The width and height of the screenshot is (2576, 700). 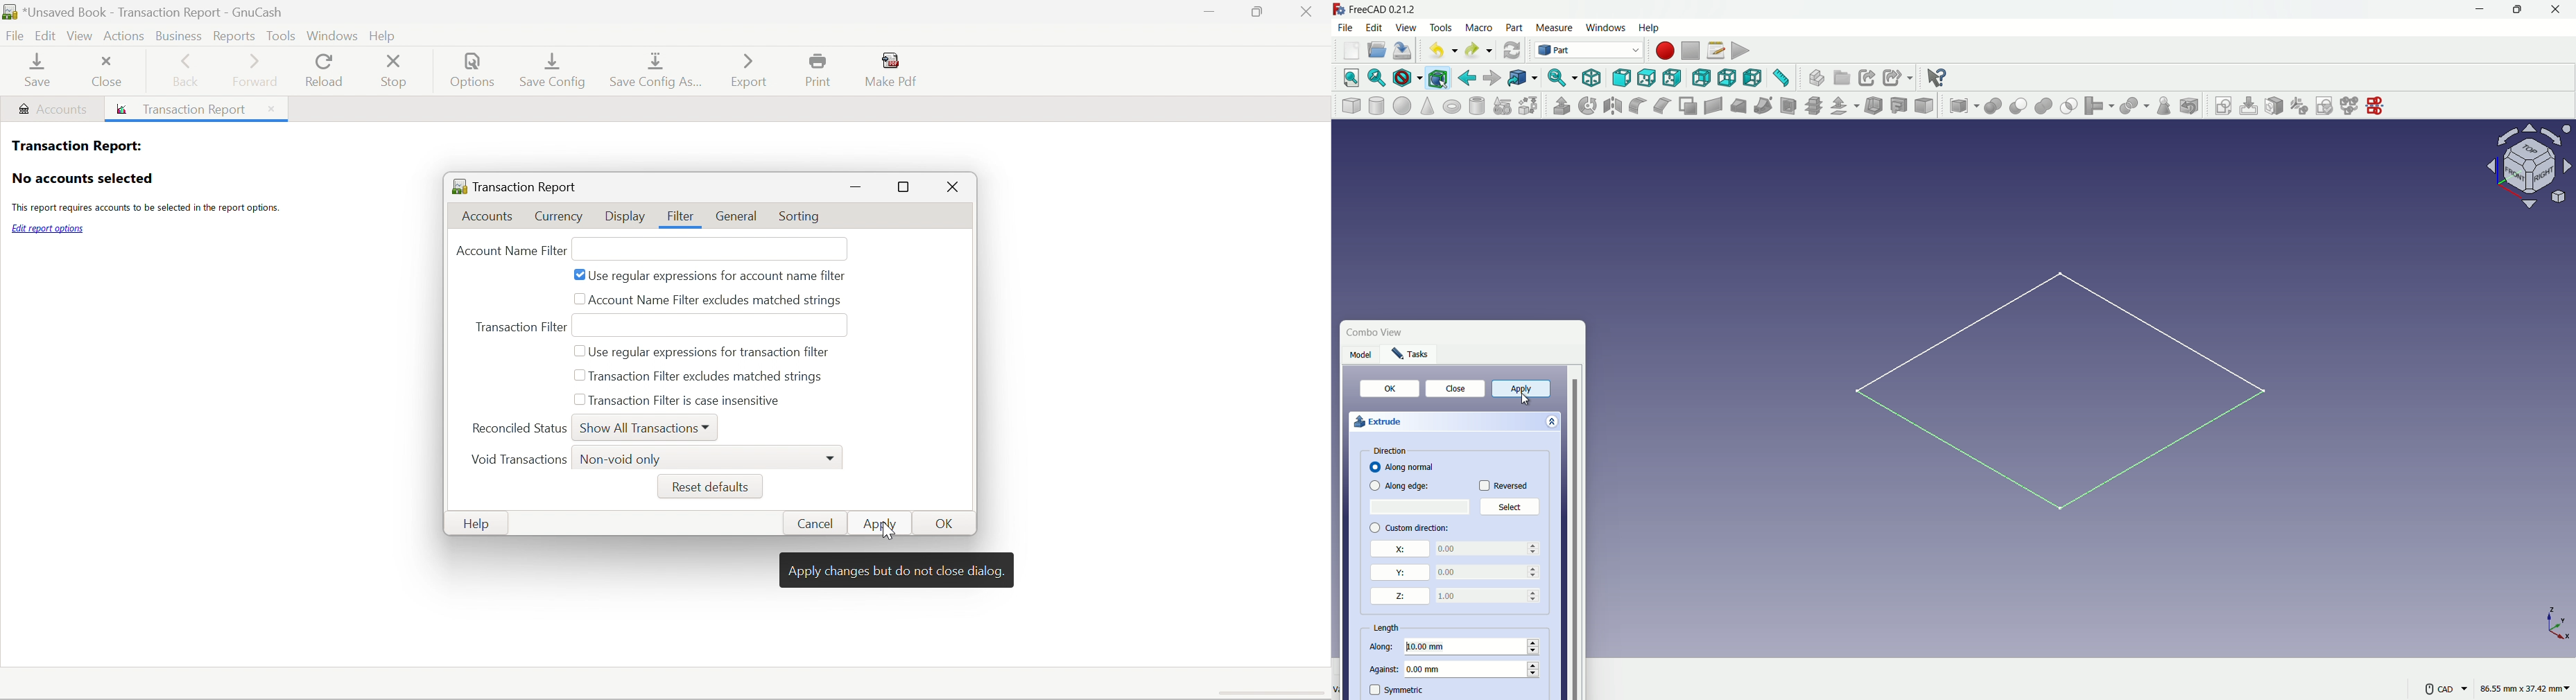 I want to click on sphere, so click(x=1402, y=105).